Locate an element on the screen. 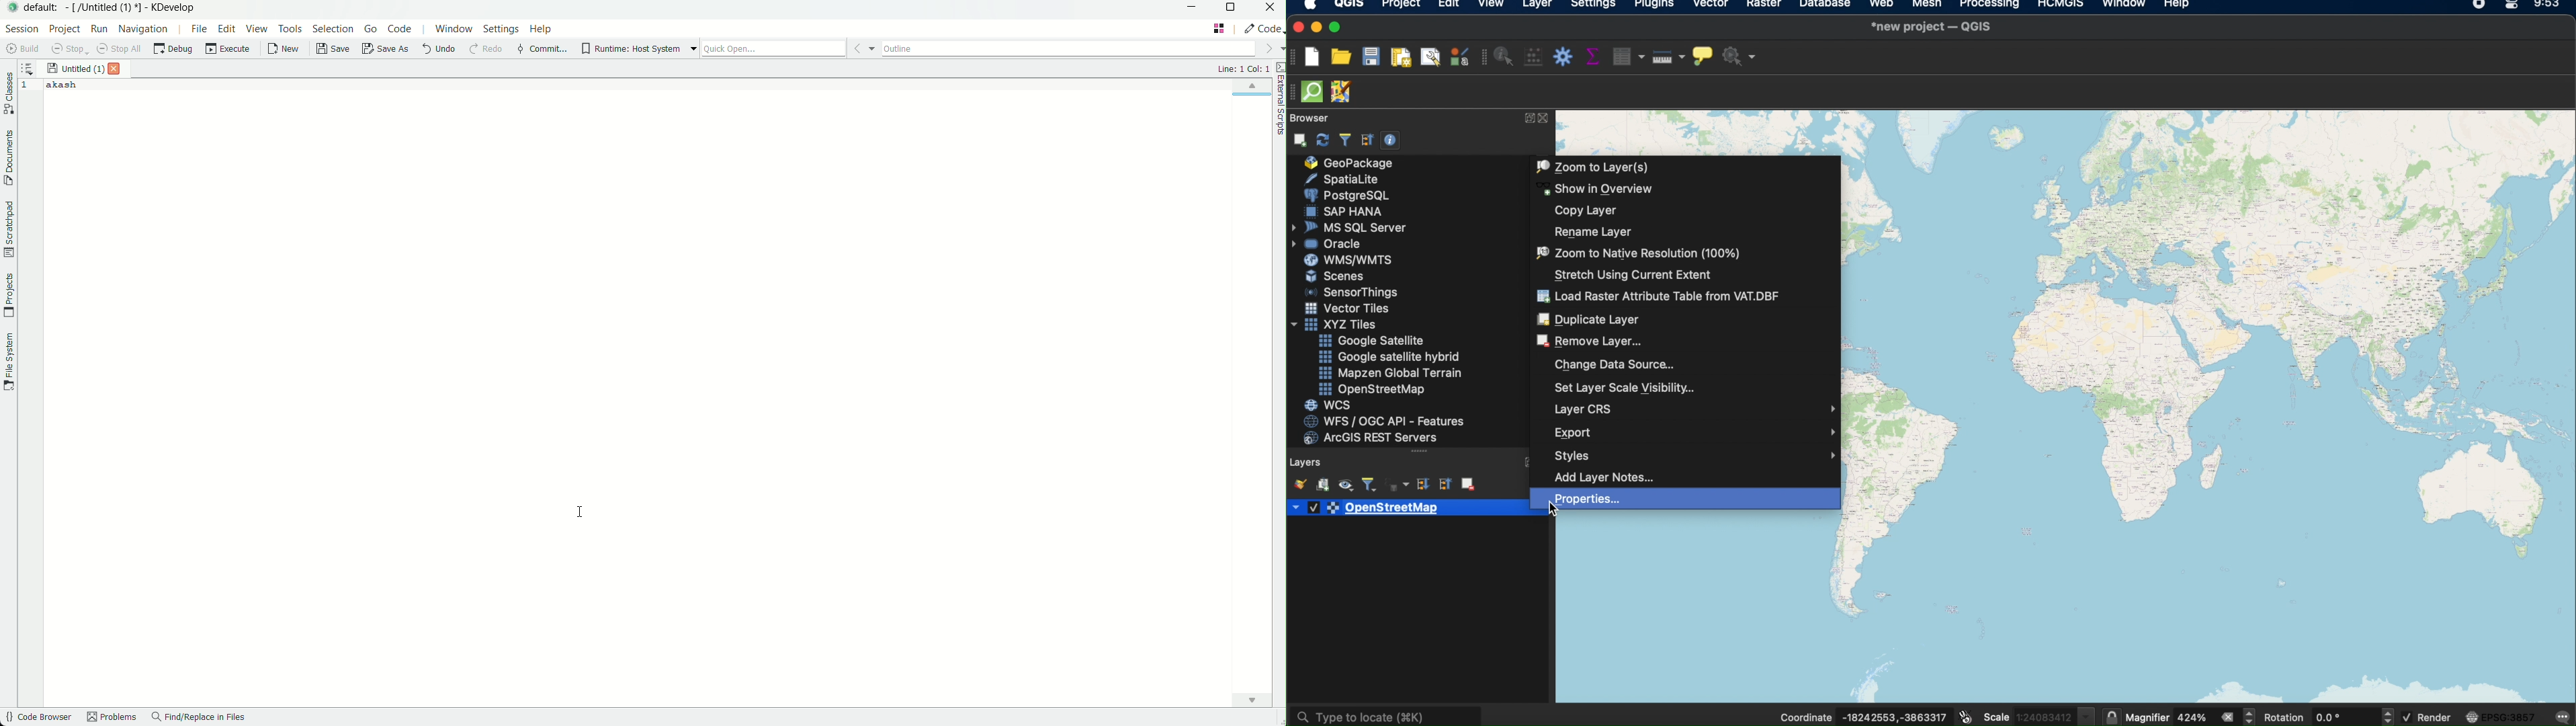 The image size is (2576, 728). open field calculator is located at coordinates (1534, 56).